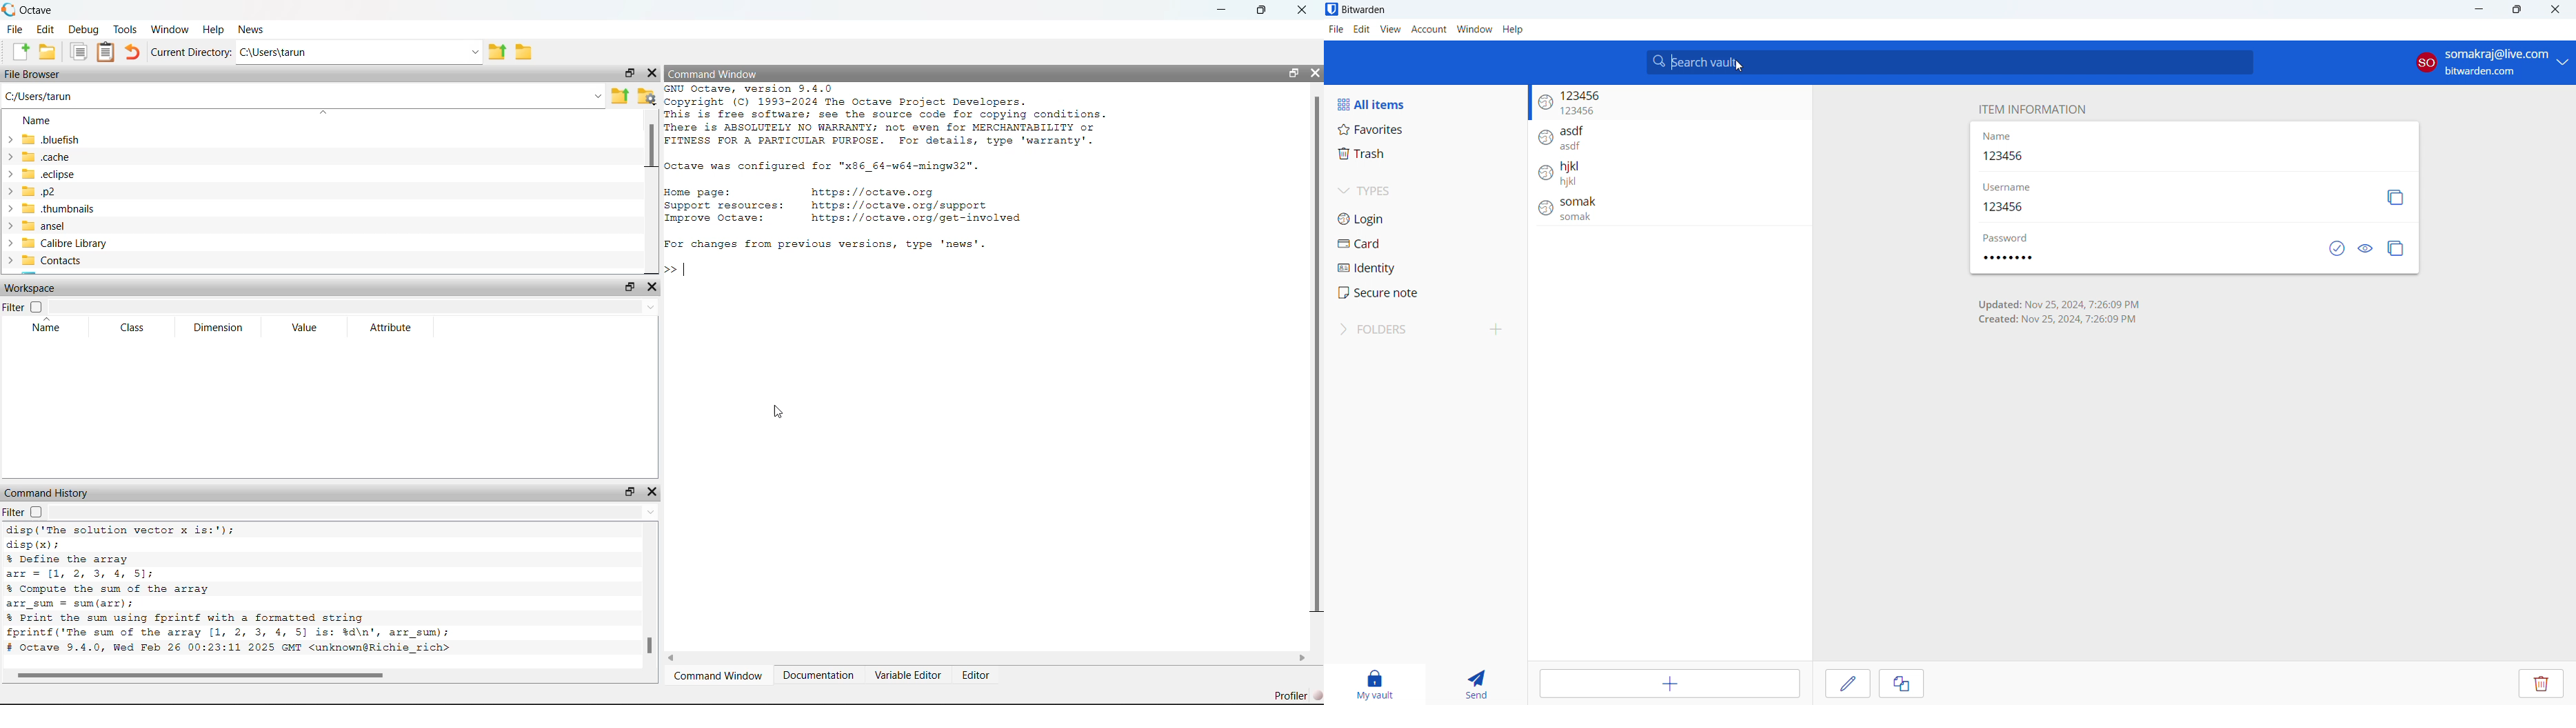 The width and height of the screenshot is (2576, 728). I want to click on Profiler, so click(1295, 695).